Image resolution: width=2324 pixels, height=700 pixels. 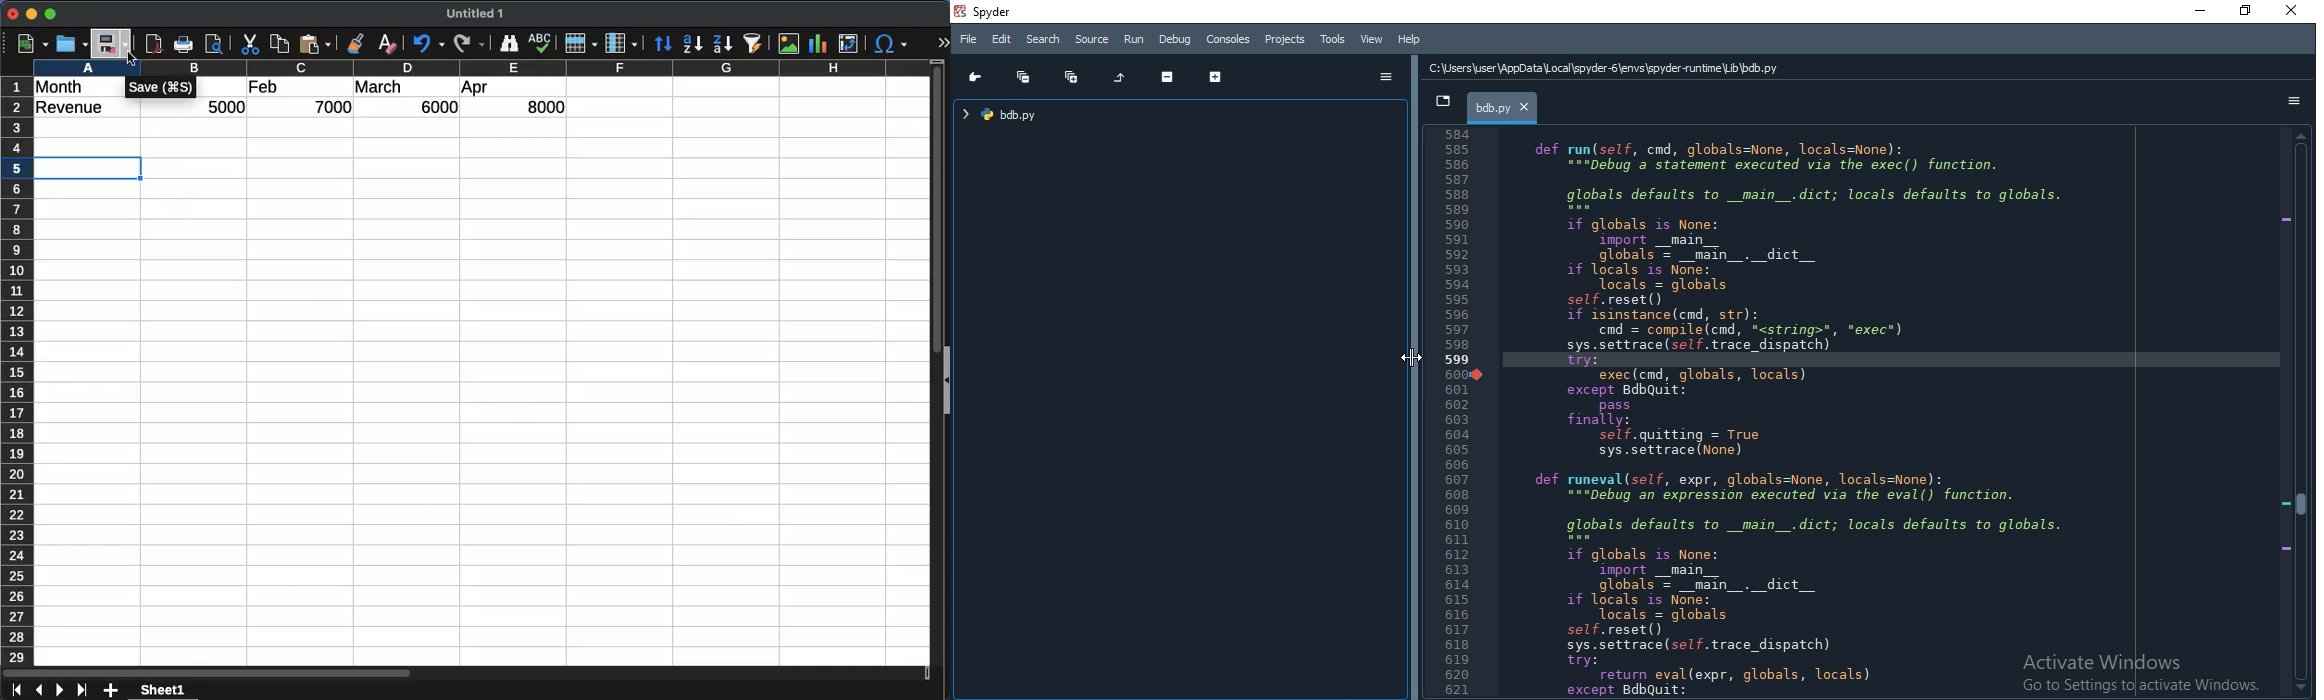 What do you see at coordinates (15, 691) in the screenshot?
I see `first sheet` at bounding box center [15, 691].